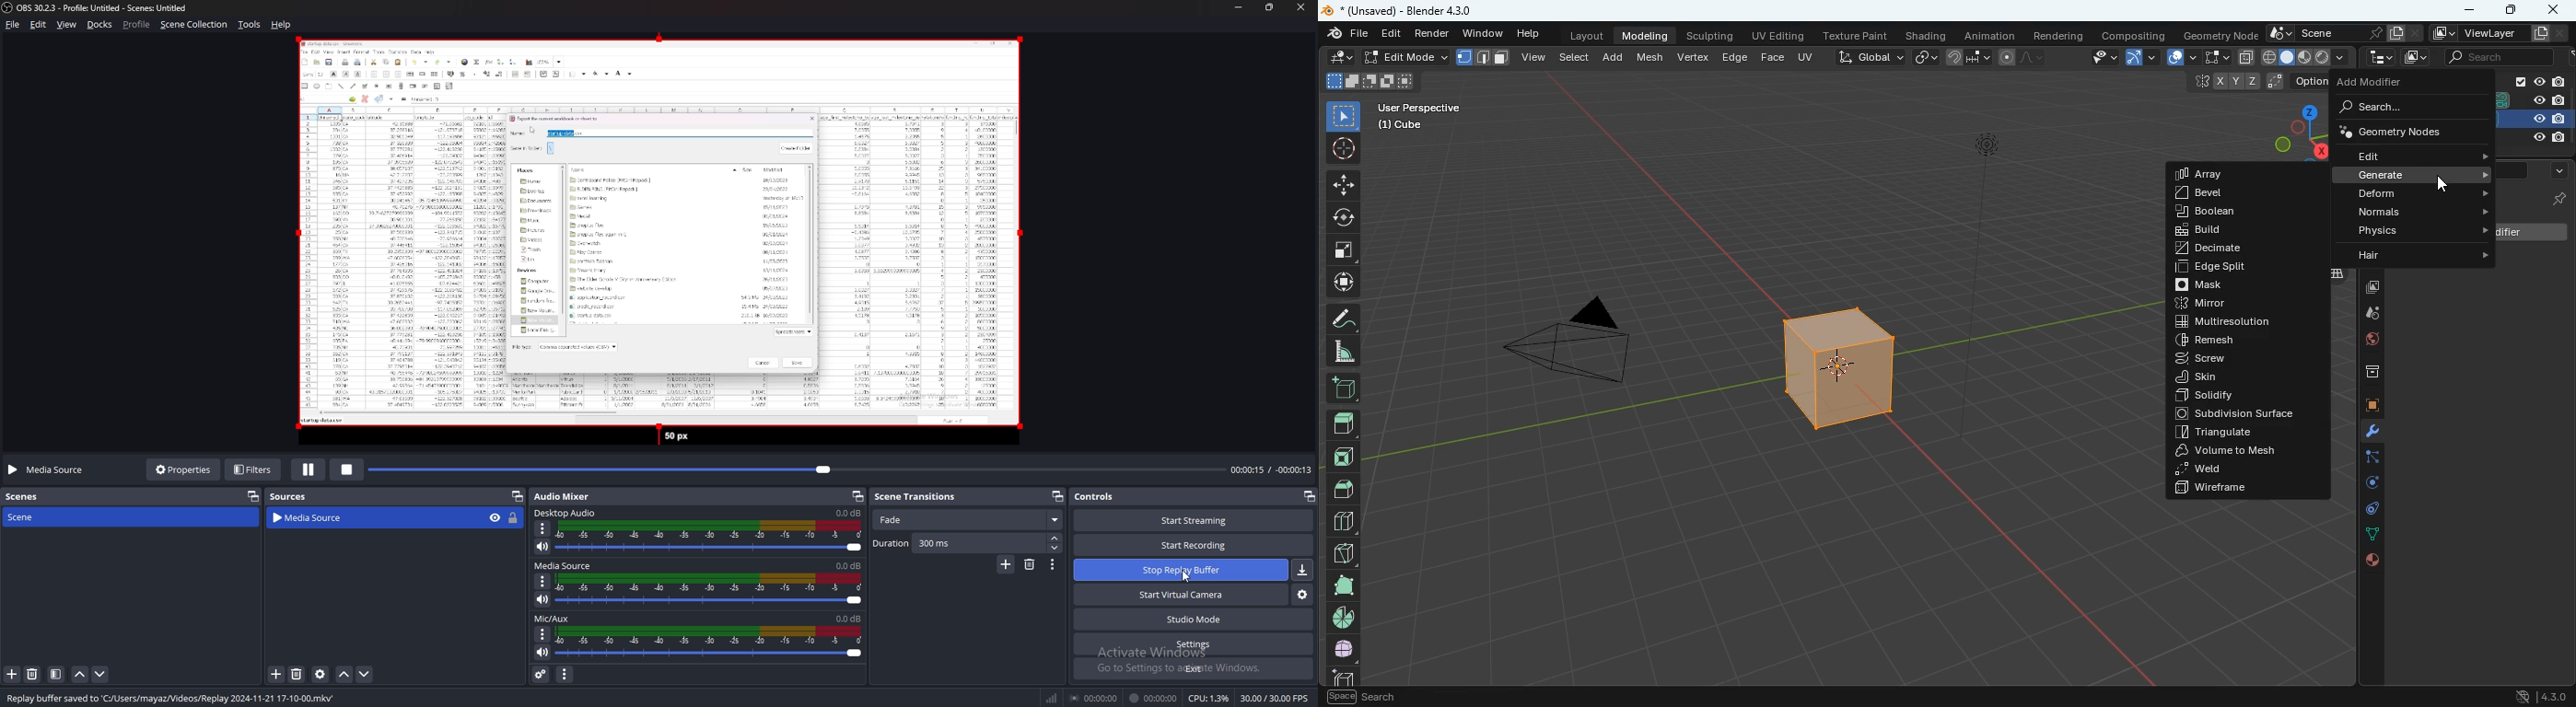 This screenshot has height=728, width=2576. What do you see at coordinates (2231, 285) in the screenshot?
I see `mask` at bounding box center [2231, 285].